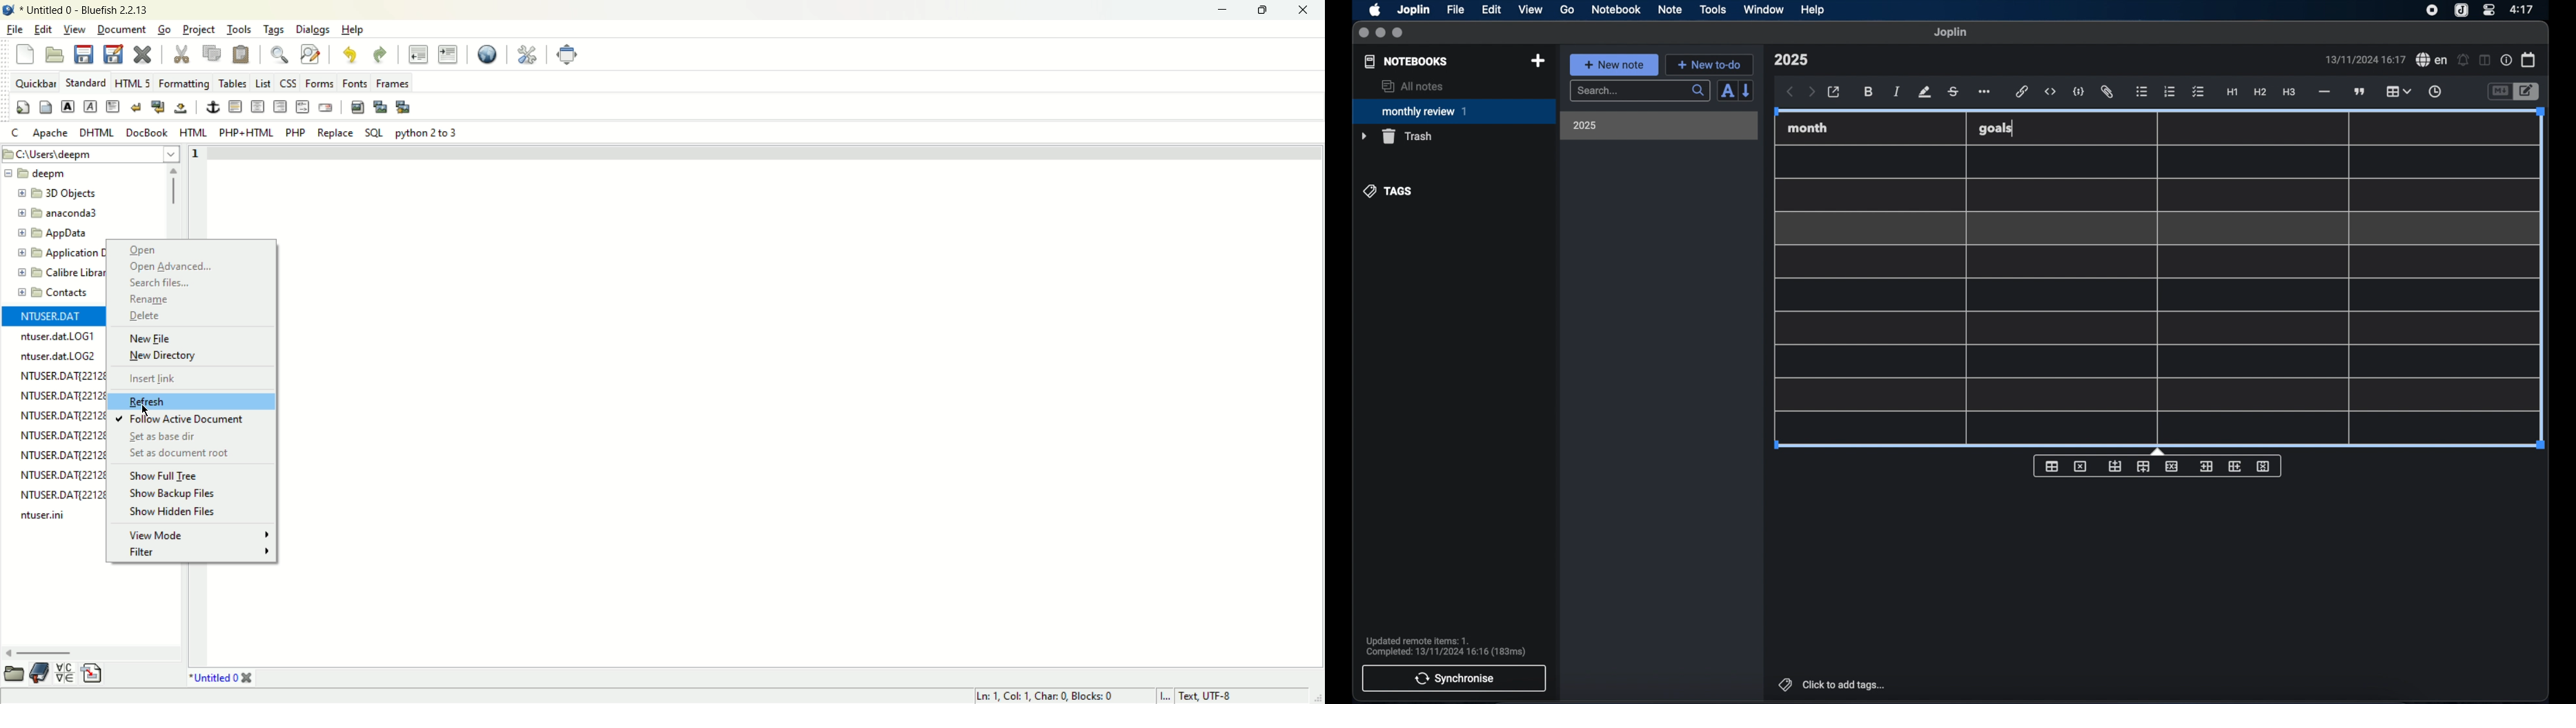 Image resolution: width=2576 pixels, height=728 pixels. I want to click on file browser, so click(16, 674).